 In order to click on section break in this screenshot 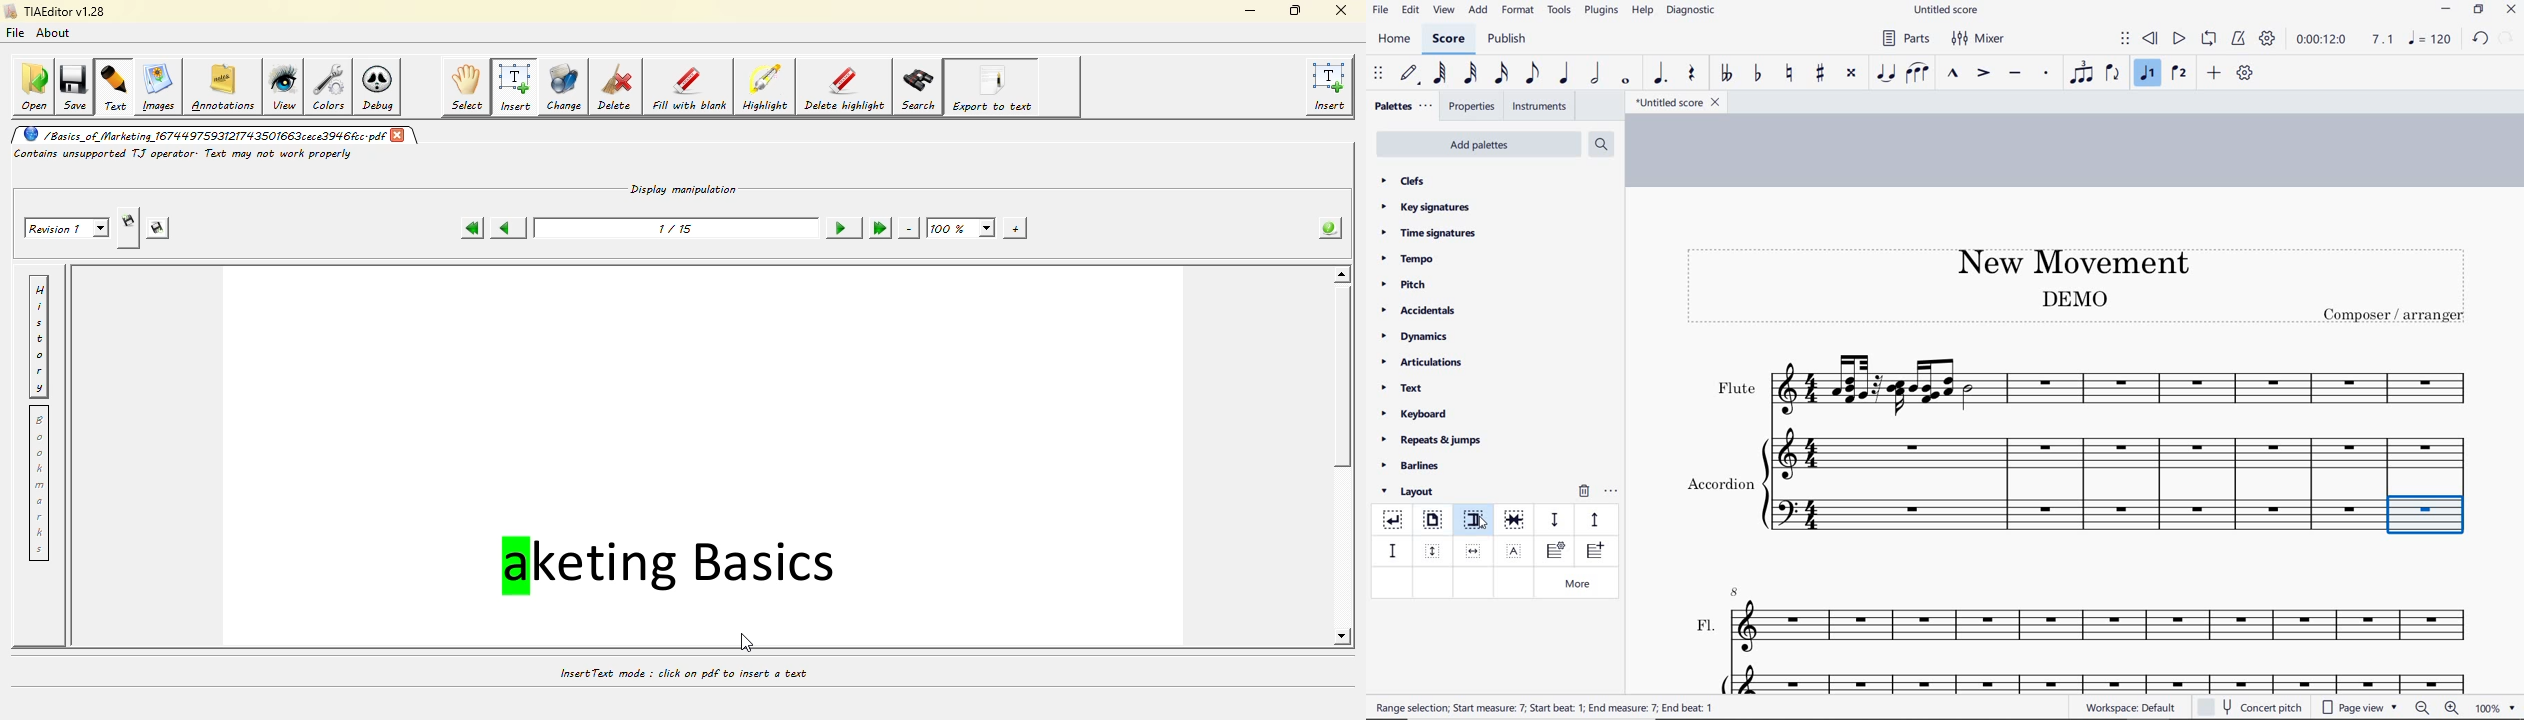, I will do `click(1476, 522)`.